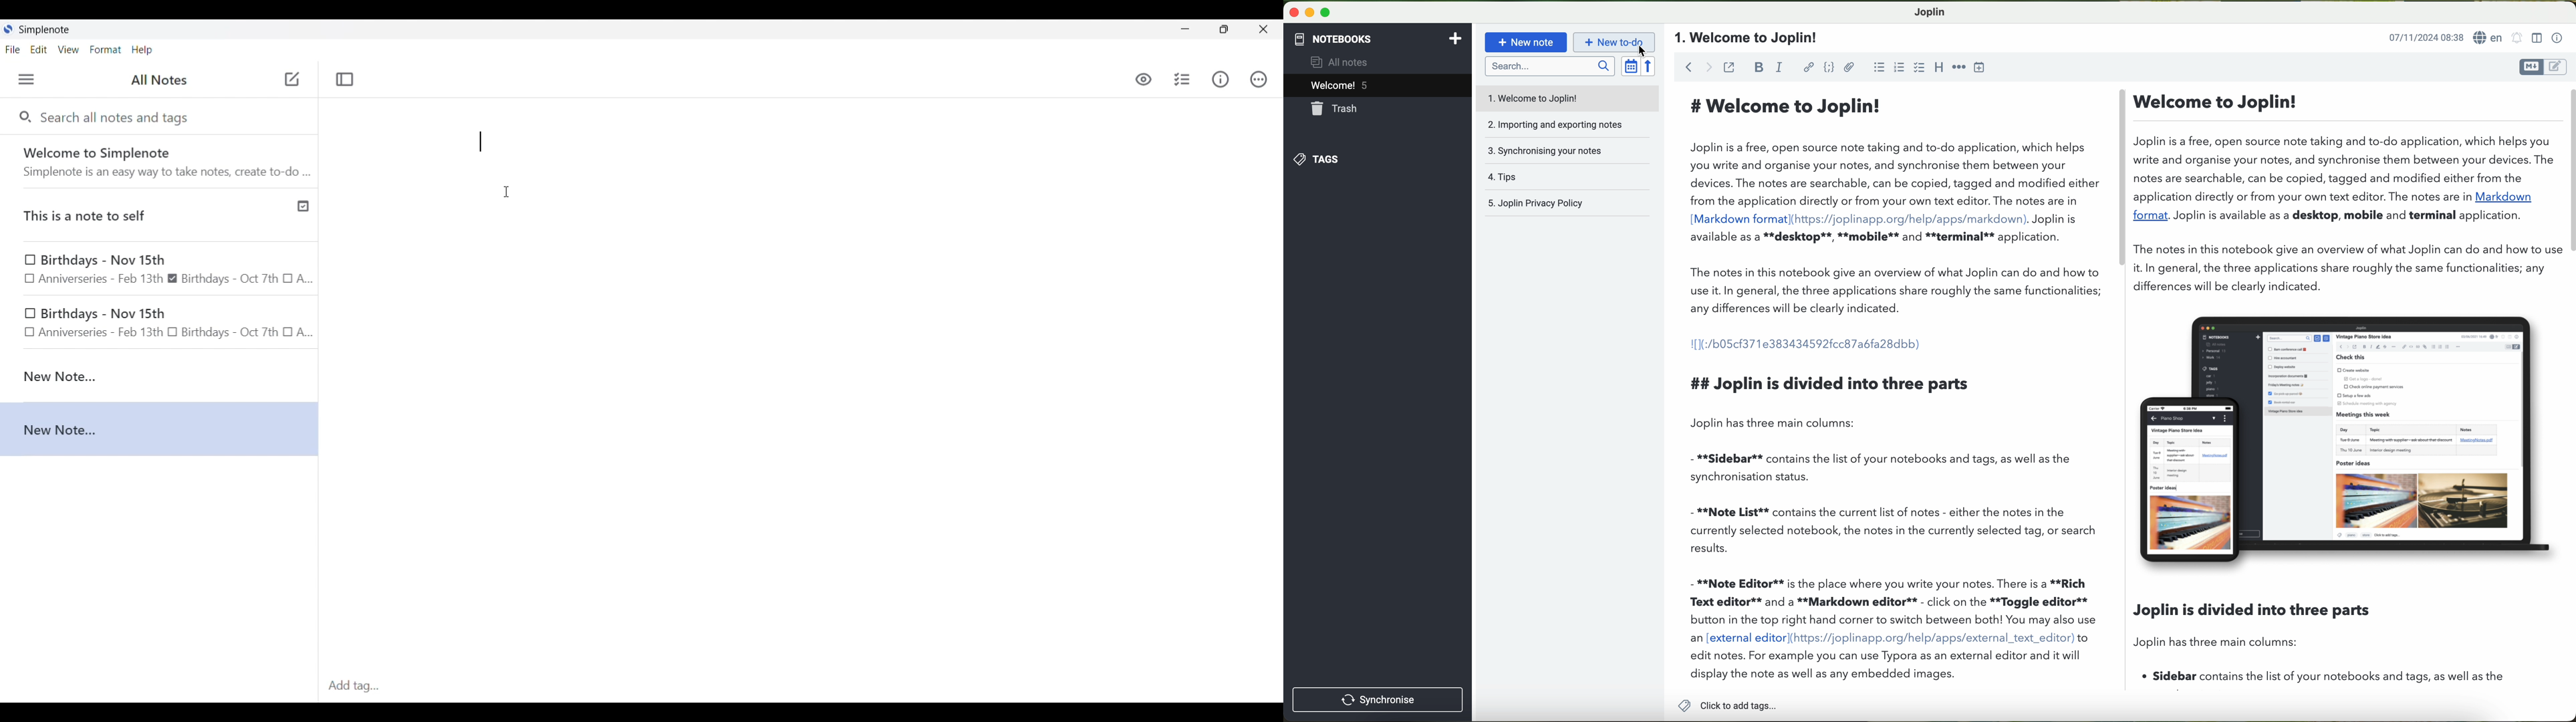  What do you see at coordinates (1183, 80) in the screenshot?
I see `Insert checklist` at bounding box center [1183, 80].